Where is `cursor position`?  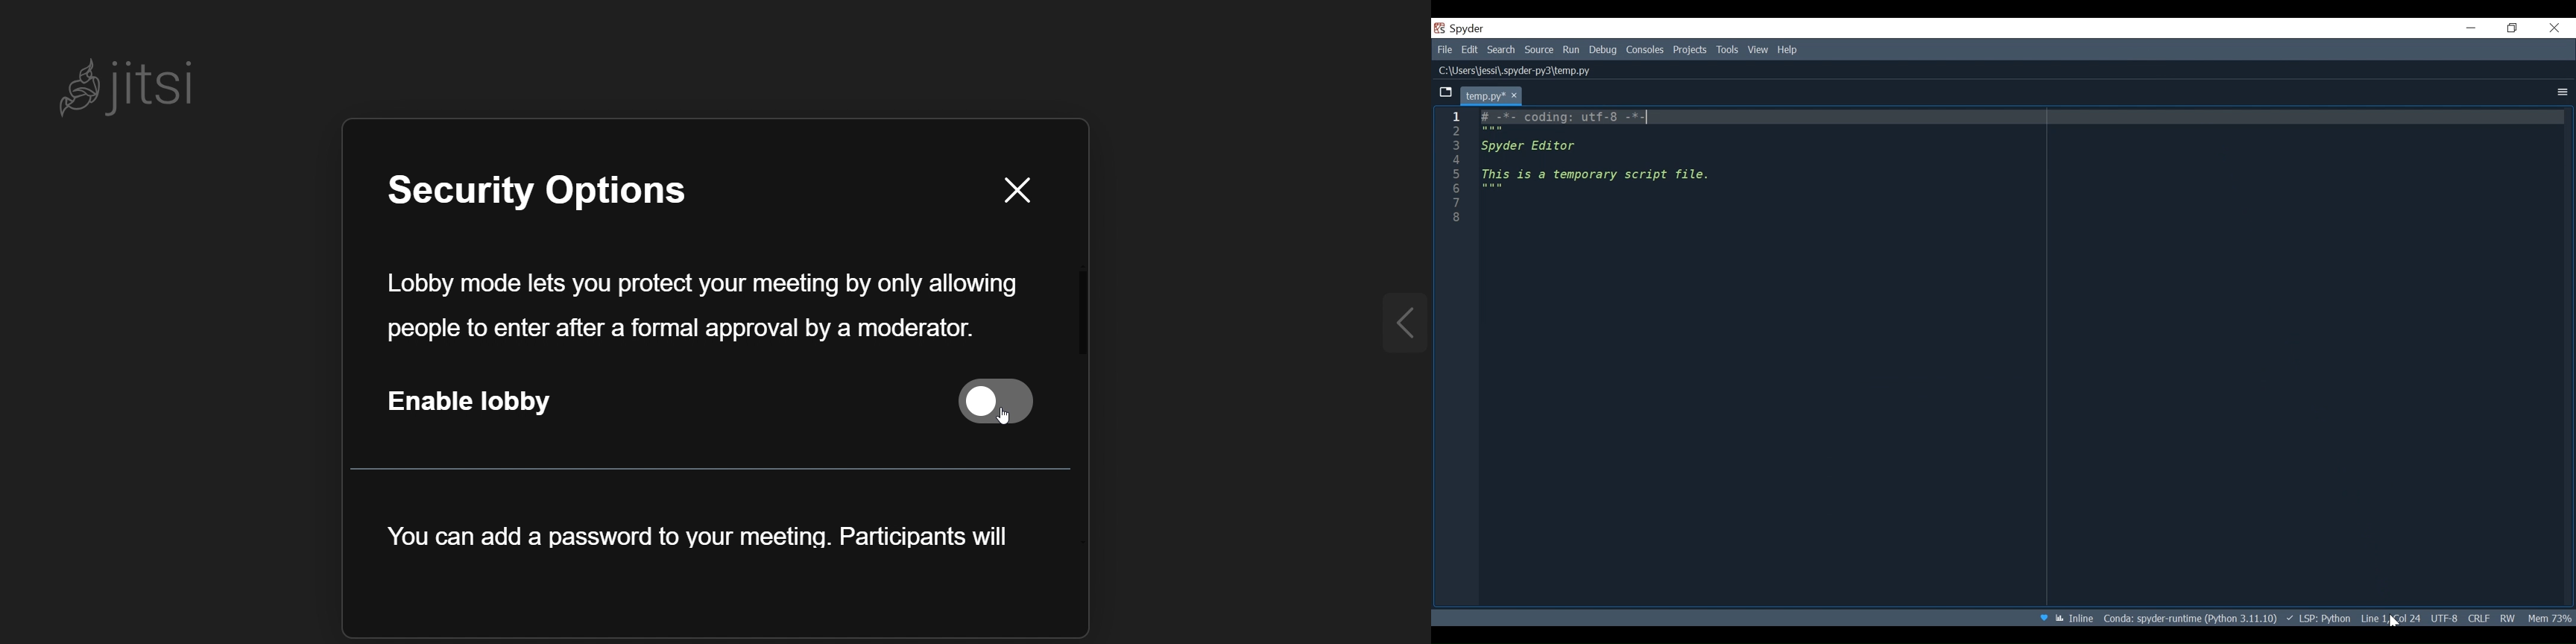 cursor position is located at coordinates (2391, 618).